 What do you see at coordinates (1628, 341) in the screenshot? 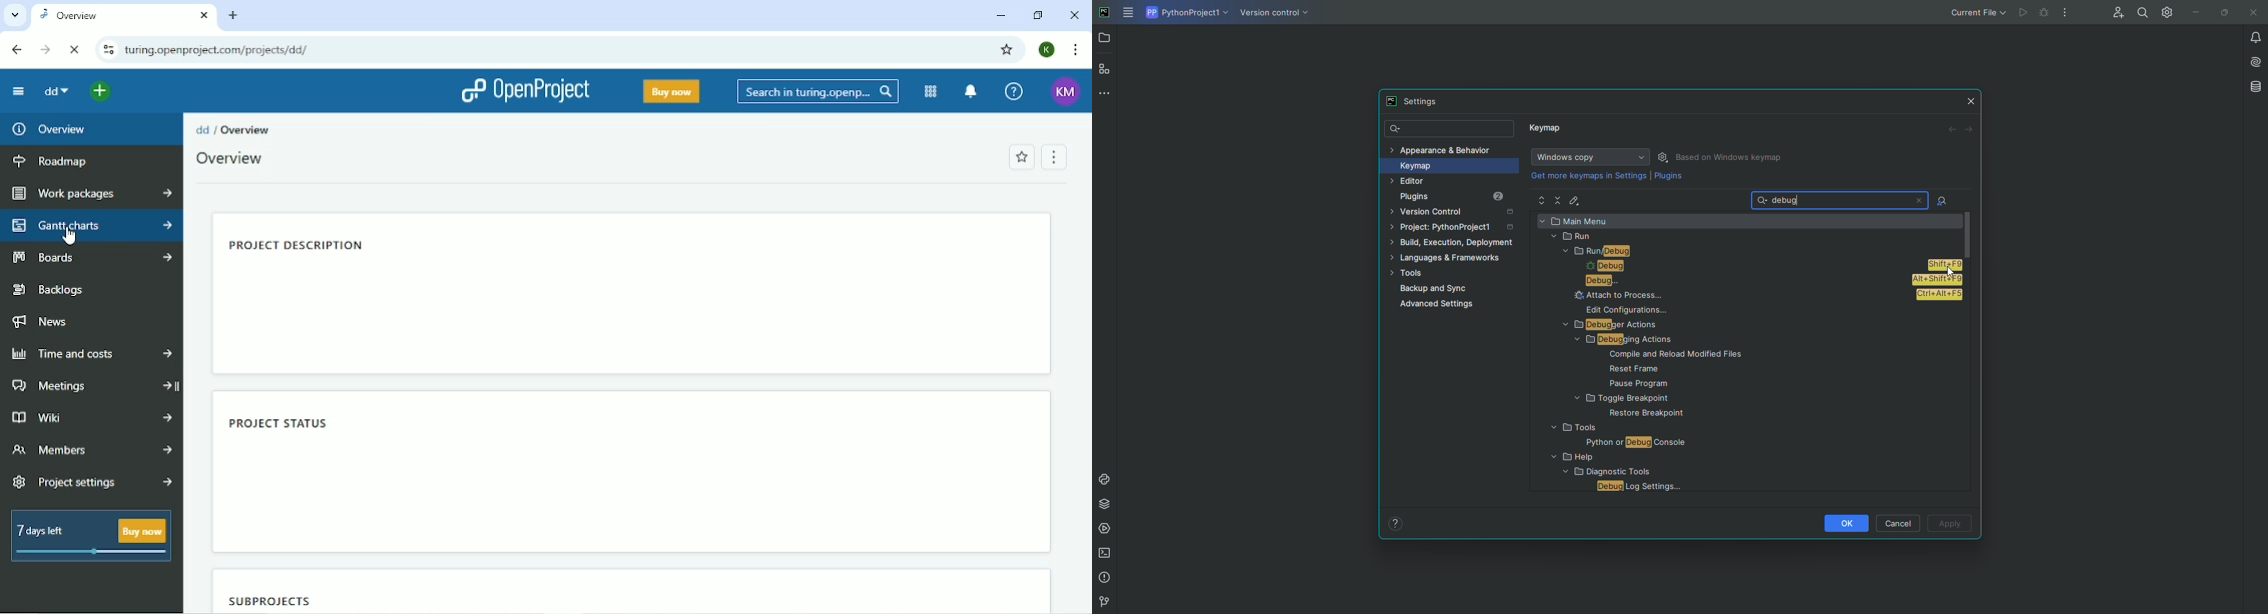
I see `DEBUGGING ACTIONS` at bounding box center [1628, 341].